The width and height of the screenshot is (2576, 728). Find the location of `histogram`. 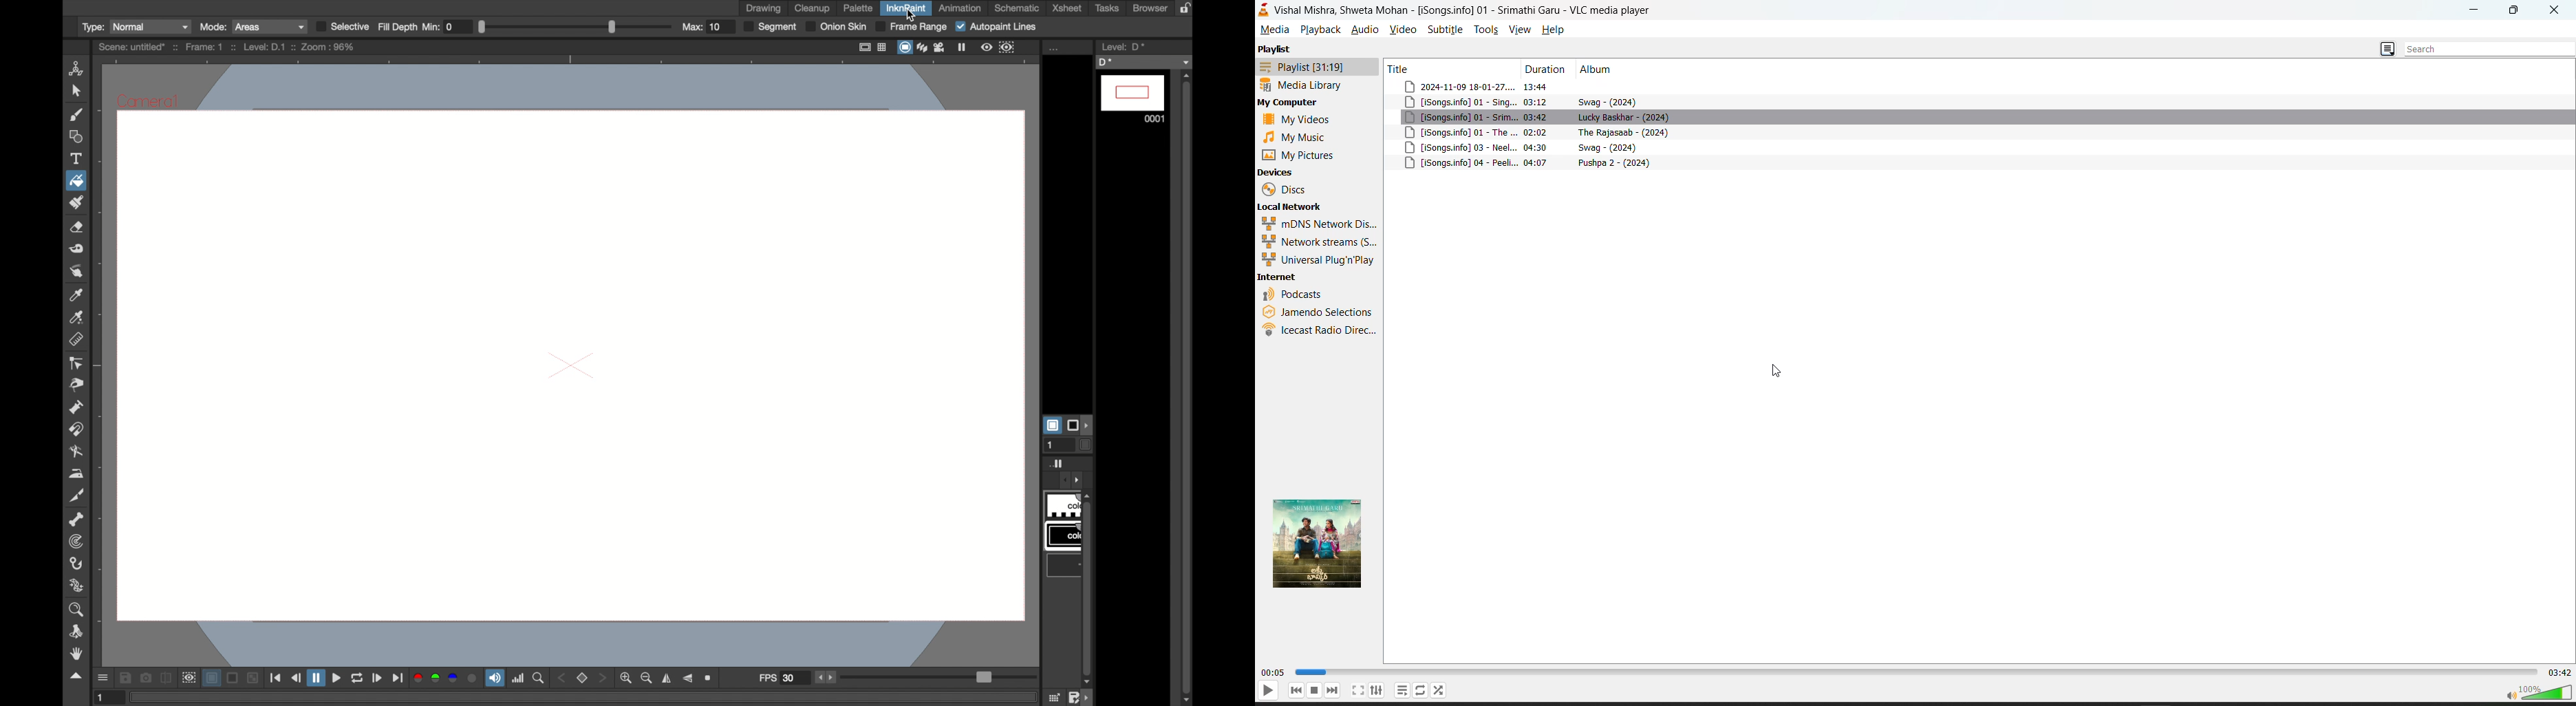

histogram is located at coordinates (518, 679).